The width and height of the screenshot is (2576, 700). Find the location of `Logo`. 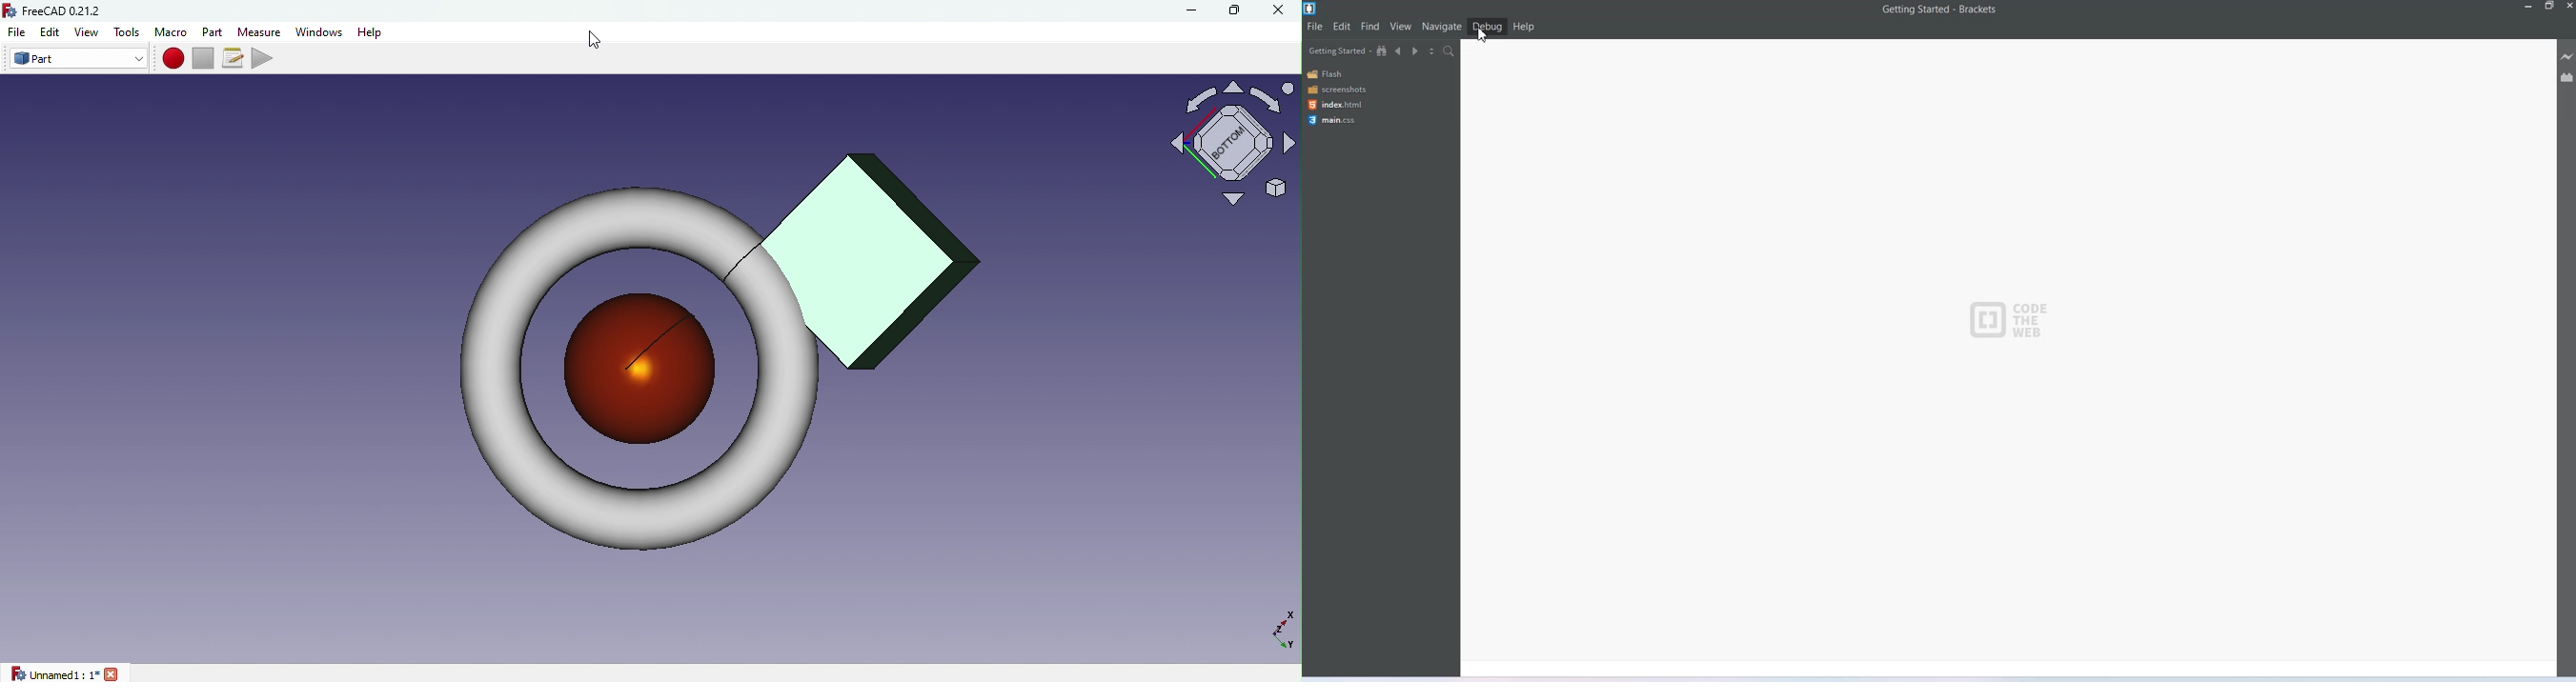

Logo is located at coordinates (2008, 314).